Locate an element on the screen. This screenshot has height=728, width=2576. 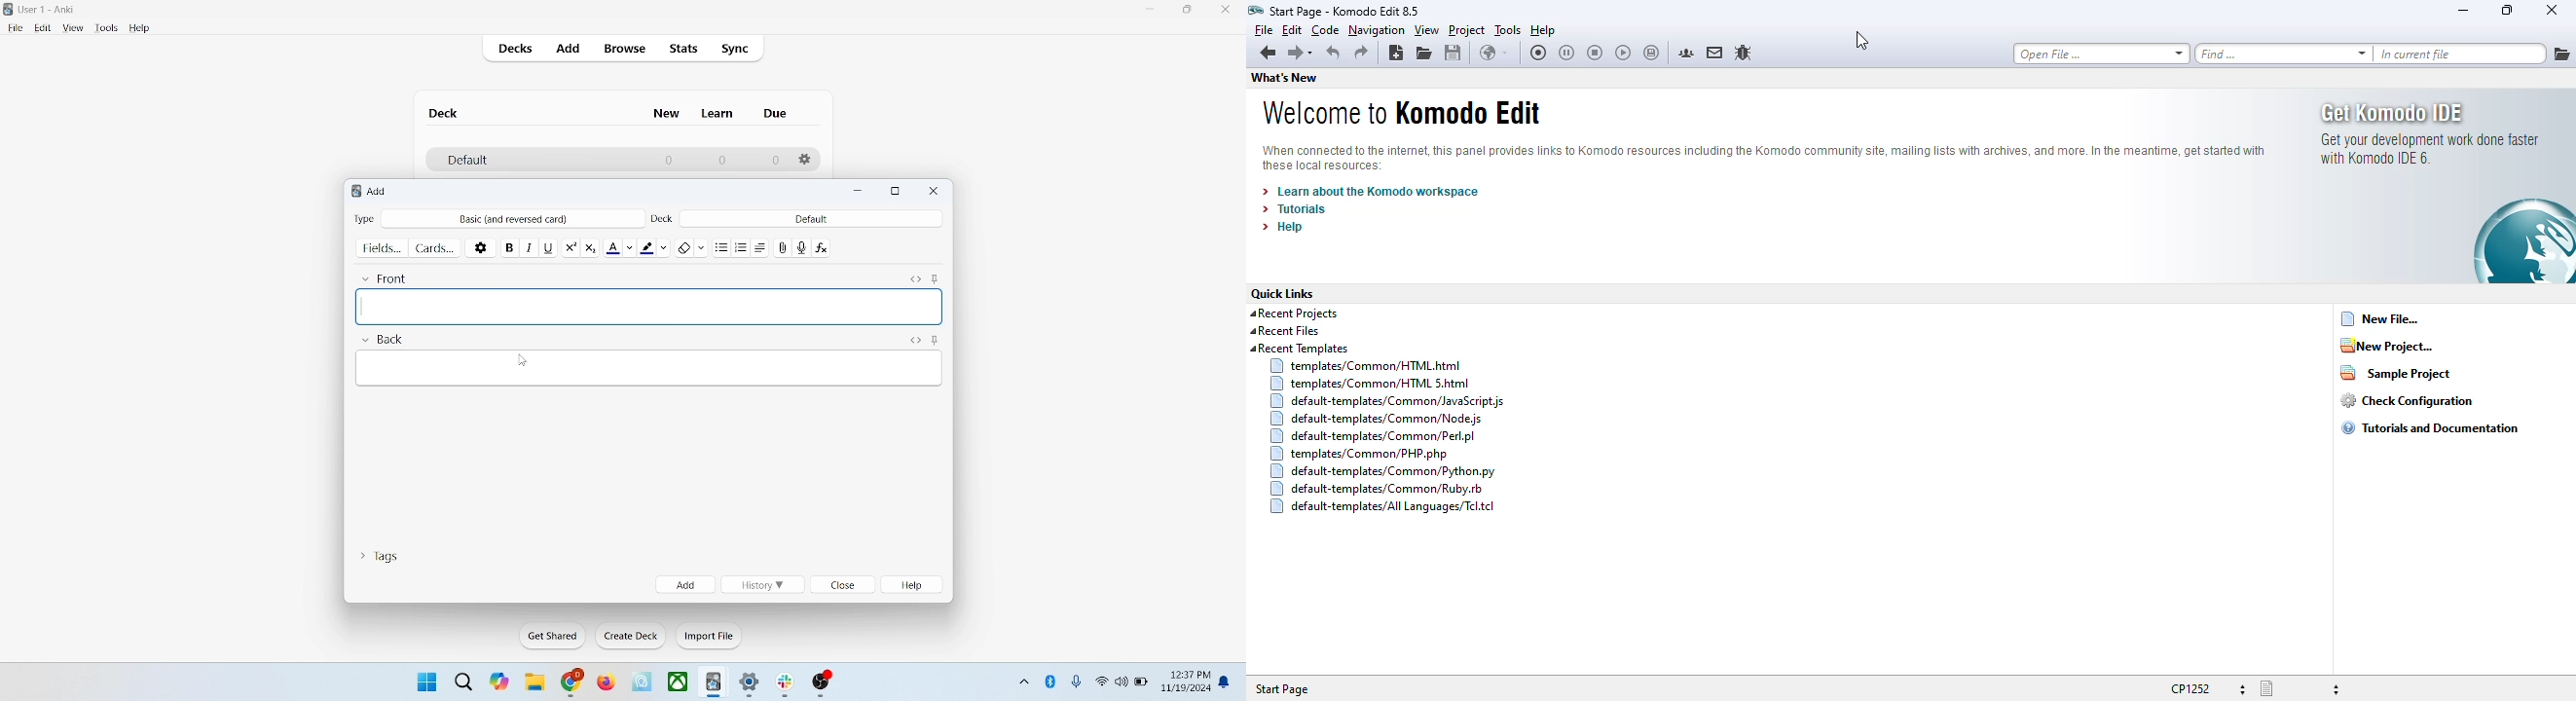
deck is located at coordinates (664, 217).